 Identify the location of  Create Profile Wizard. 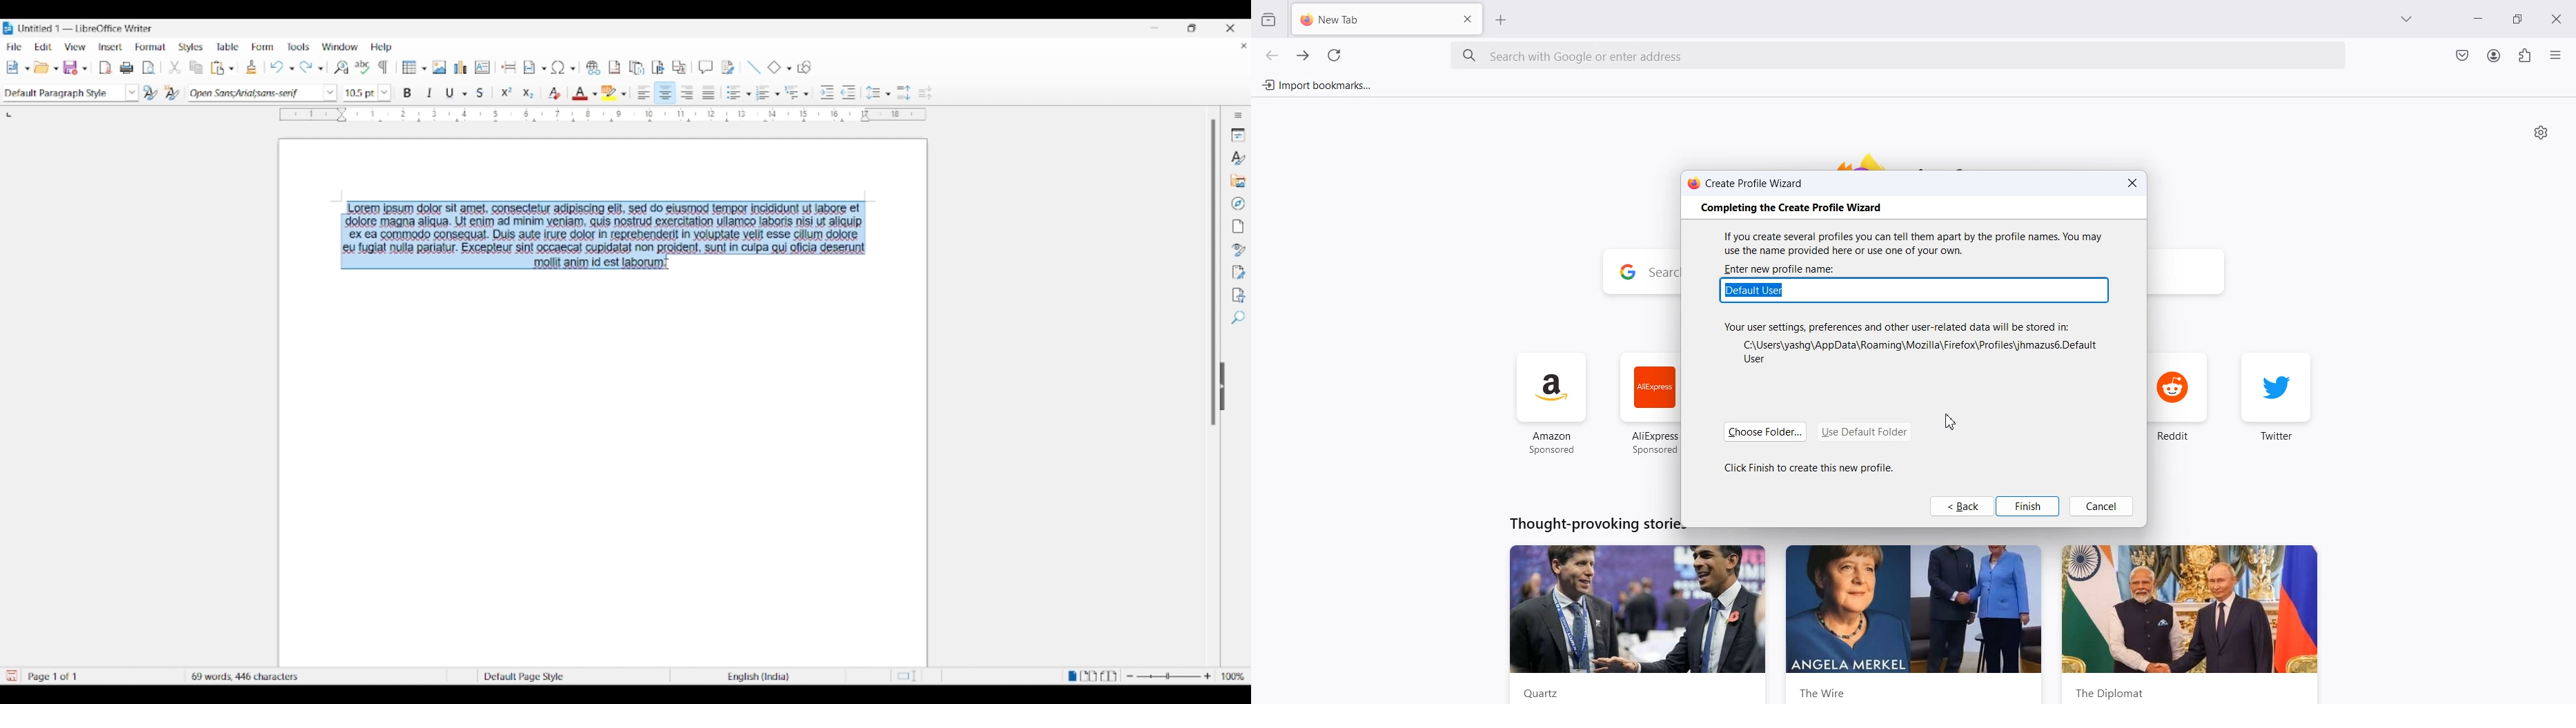
(1751, 184).